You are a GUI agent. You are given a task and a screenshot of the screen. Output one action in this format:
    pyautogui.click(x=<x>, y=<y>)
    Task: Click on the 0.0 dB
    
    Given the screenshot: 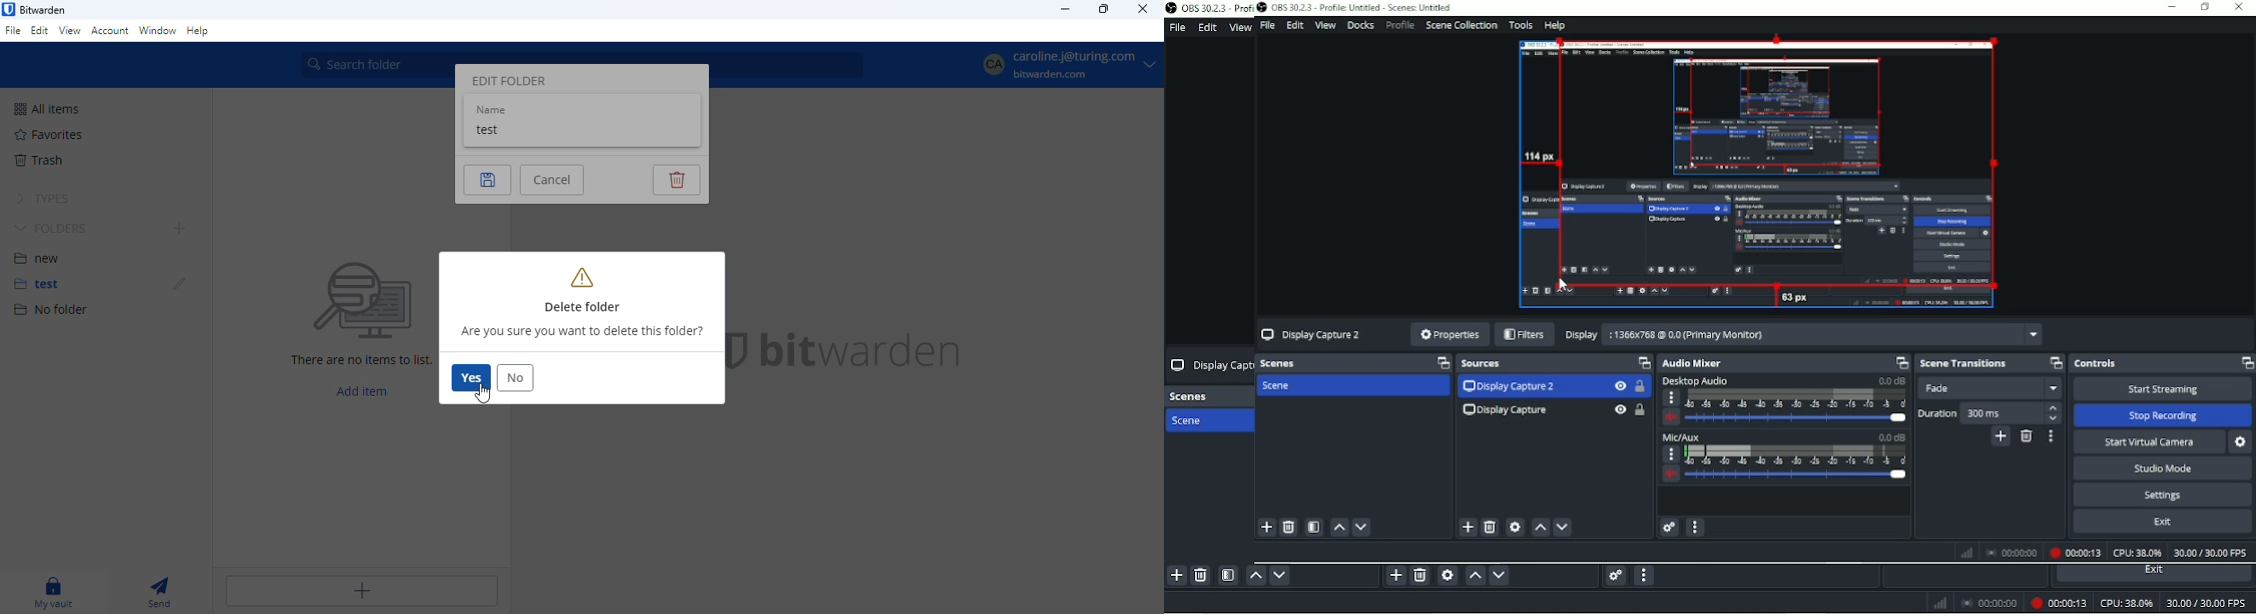 What is the action you would take?
    pyautogui.click(x=1888, y=437)
    